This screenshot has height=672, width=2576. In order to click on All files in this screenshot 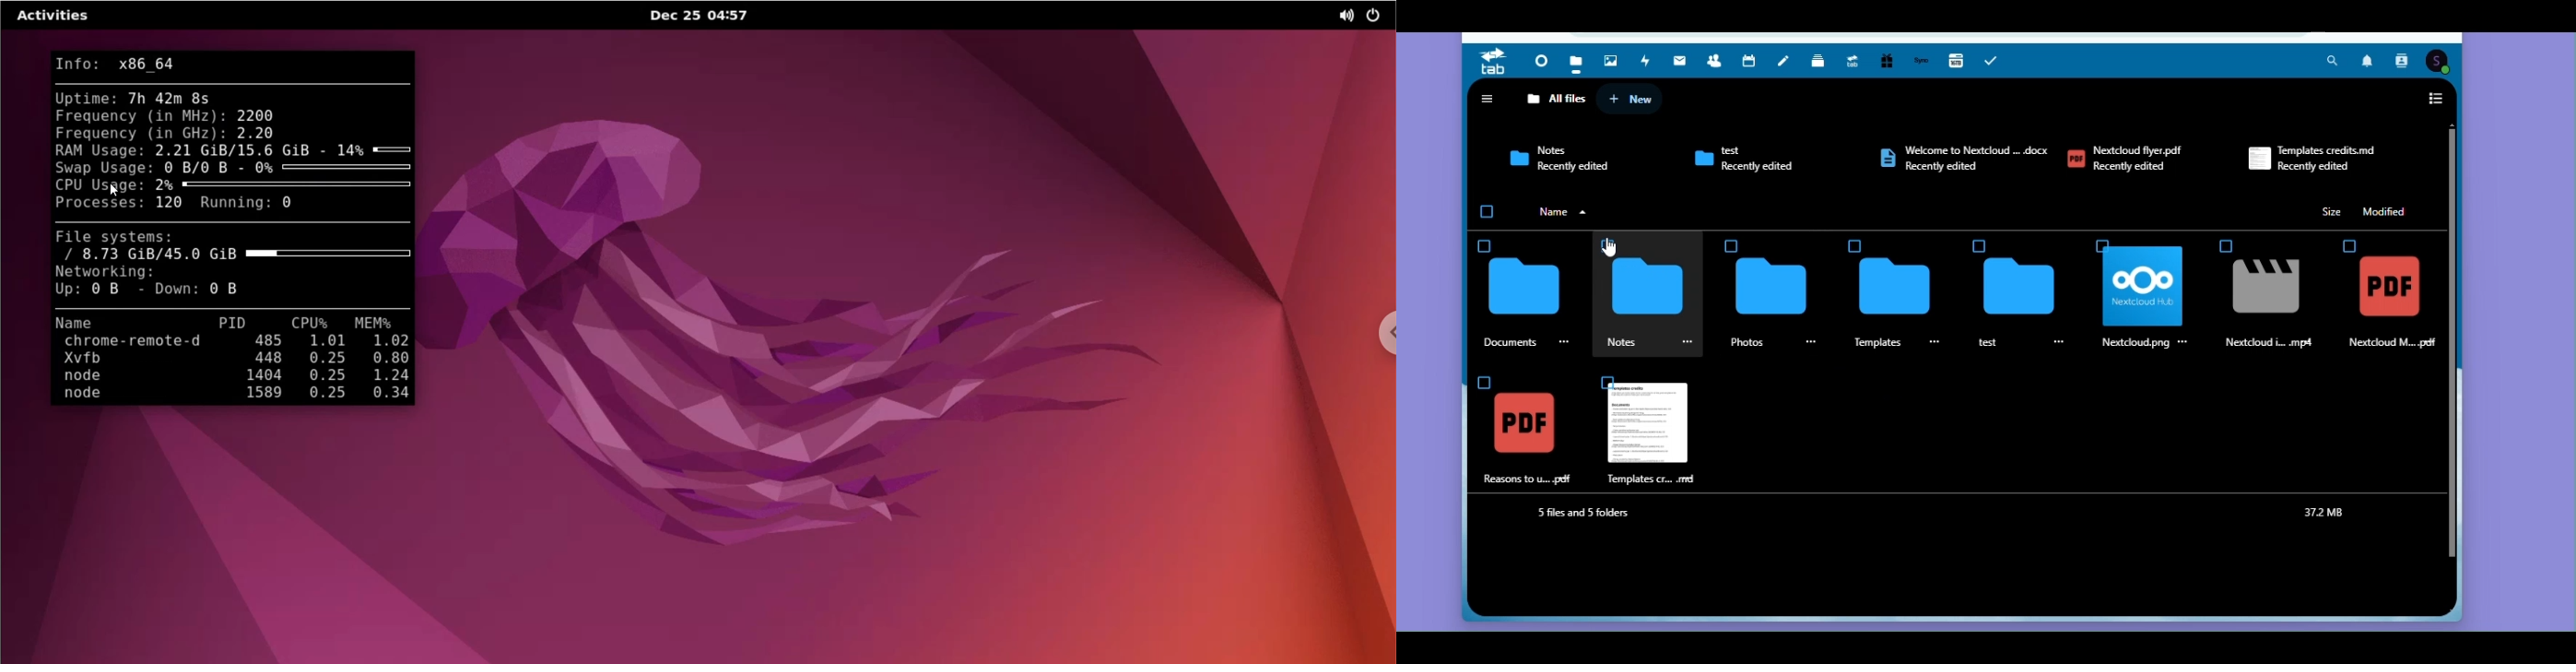, I will do `click(1557, 98)`.